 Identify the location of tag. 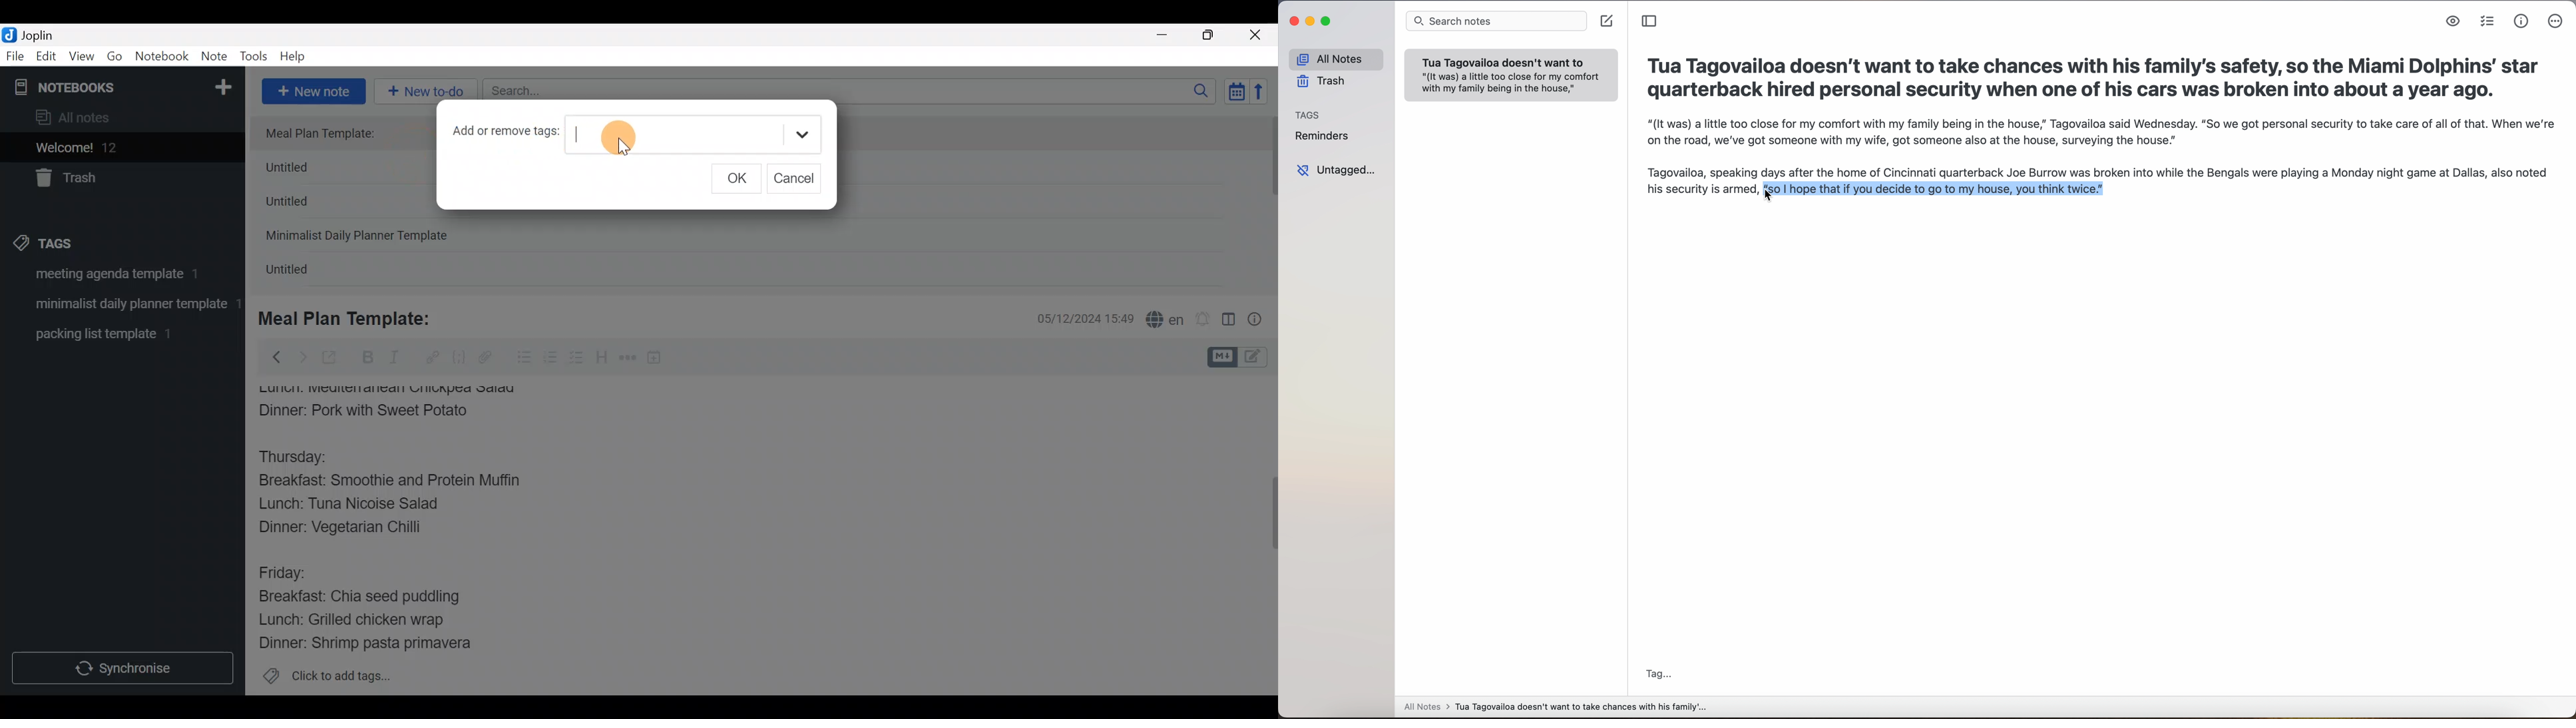
(1657, 674).